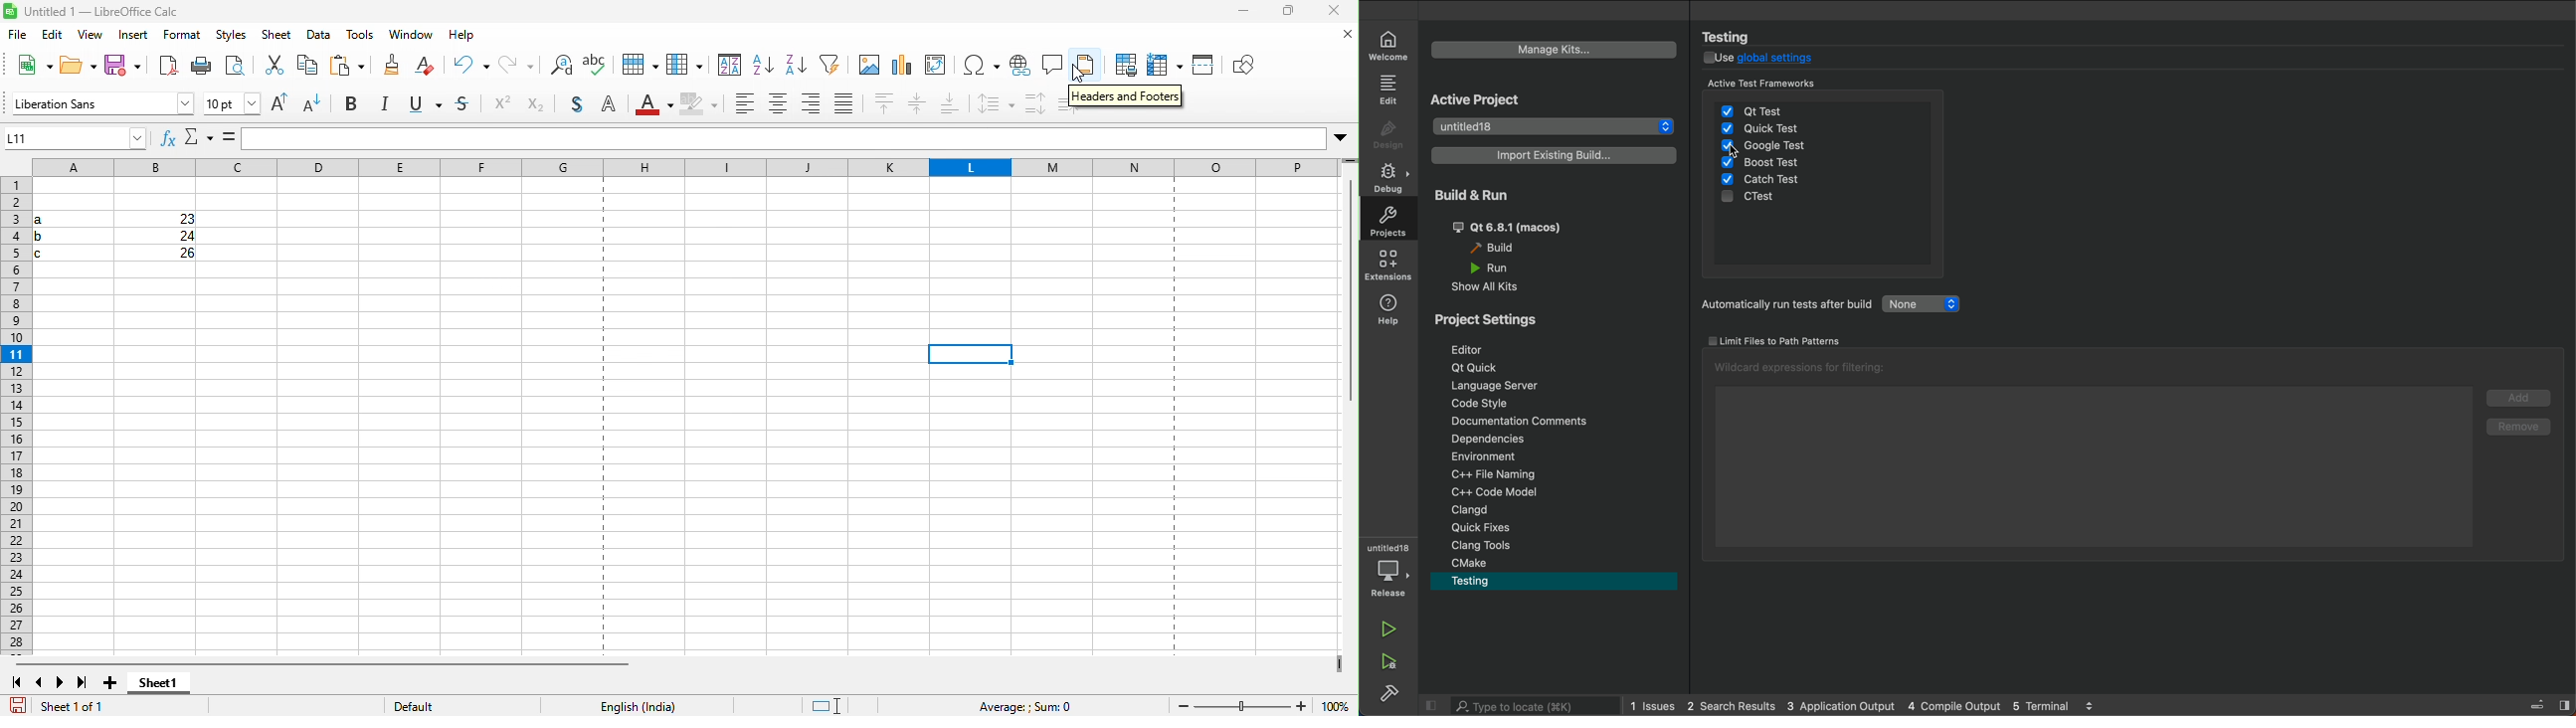 This screenshot has width=2576, height=728. What do you see at coordinates (84, 679) in the screenshot?
I see `last sheet` at bounding box center [84, 679].